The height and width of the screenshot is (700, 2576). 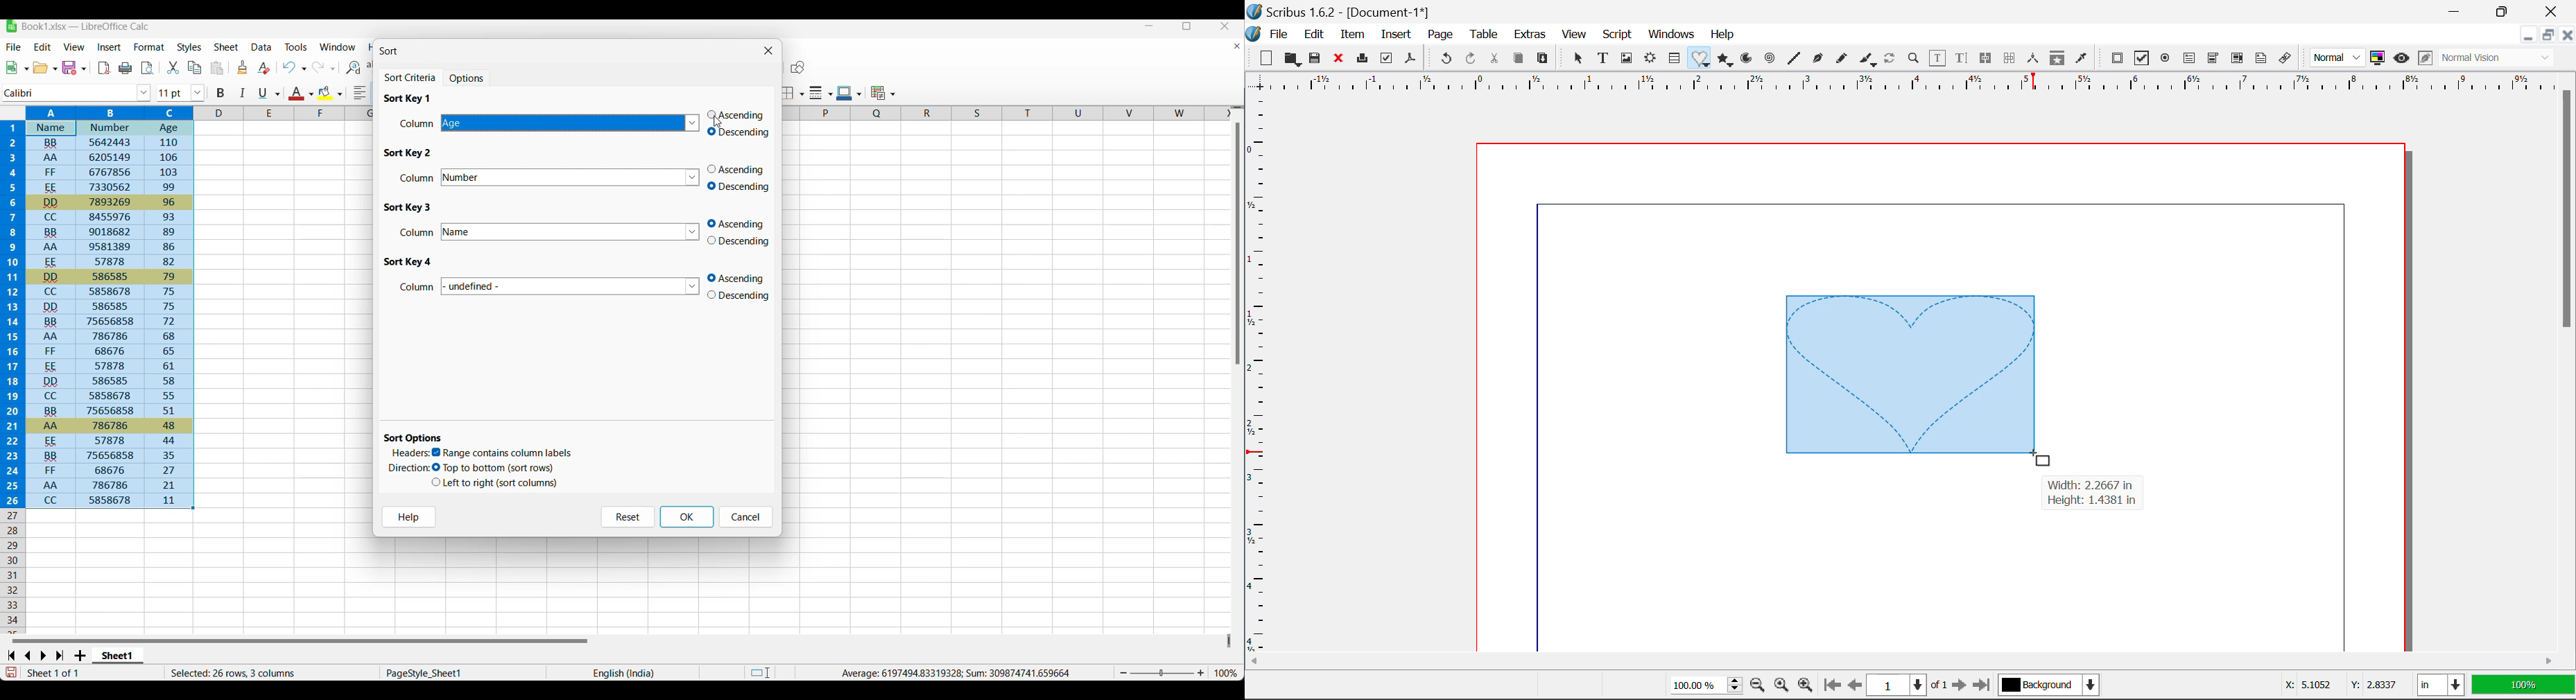 I want to click on Redo, so click(x=1470, y=58).